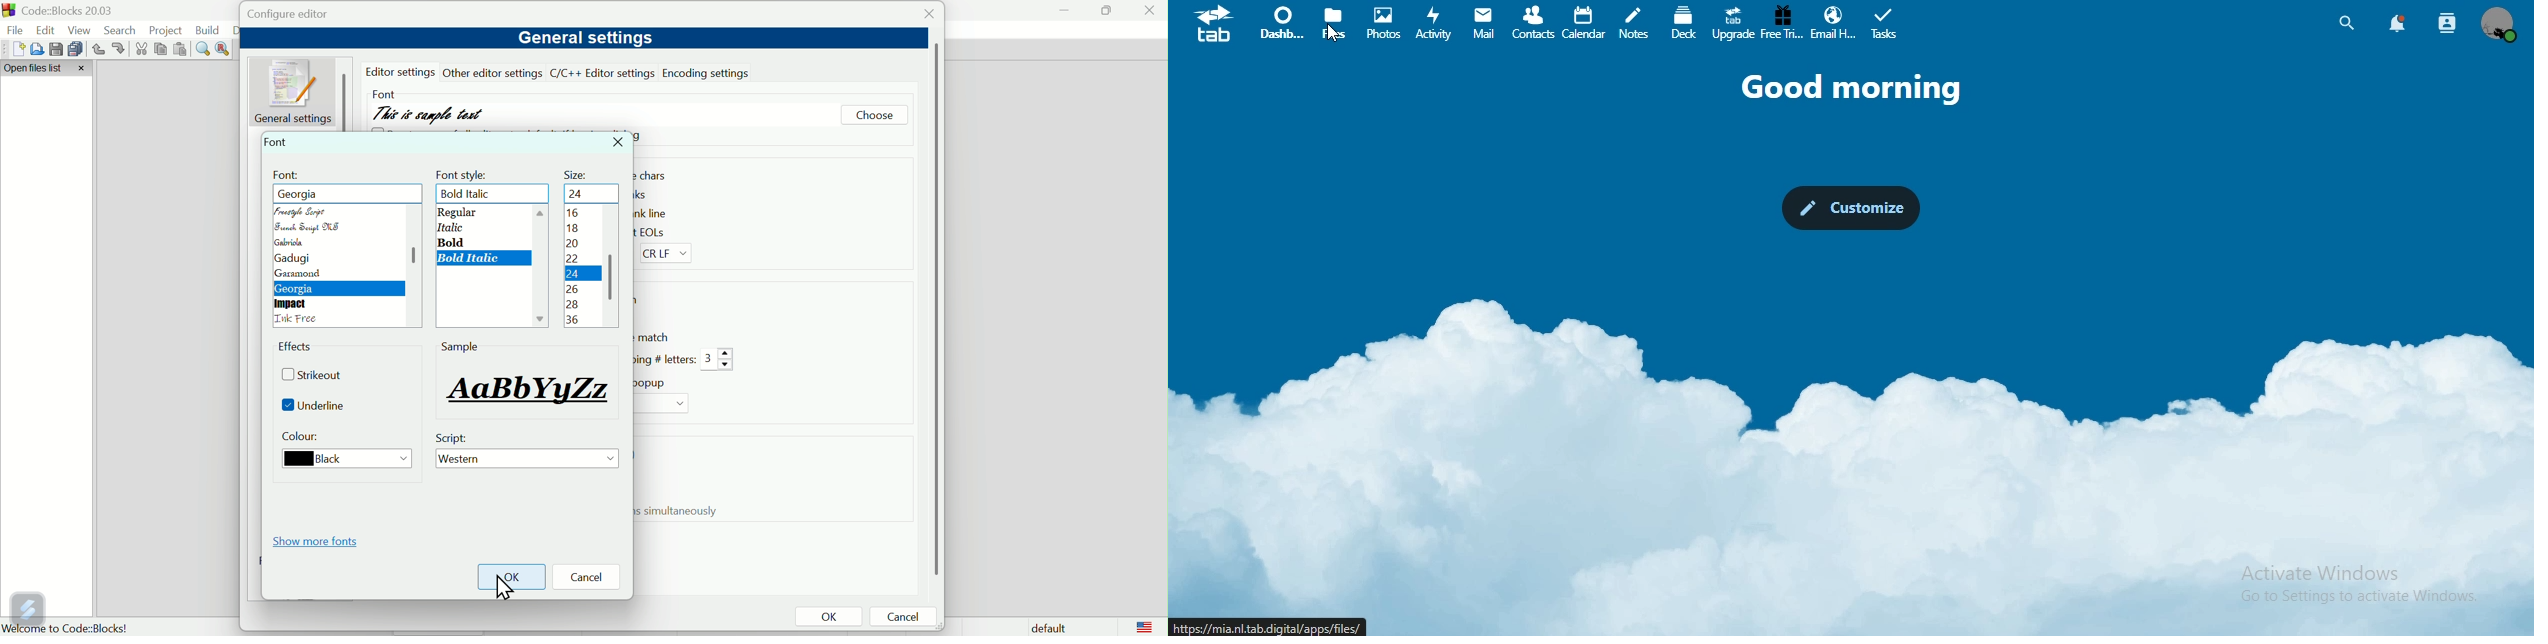  What do you see at coordinates (410, 262) in the screenshot?
I see `scroll bar` at bounding box center [410, 262].